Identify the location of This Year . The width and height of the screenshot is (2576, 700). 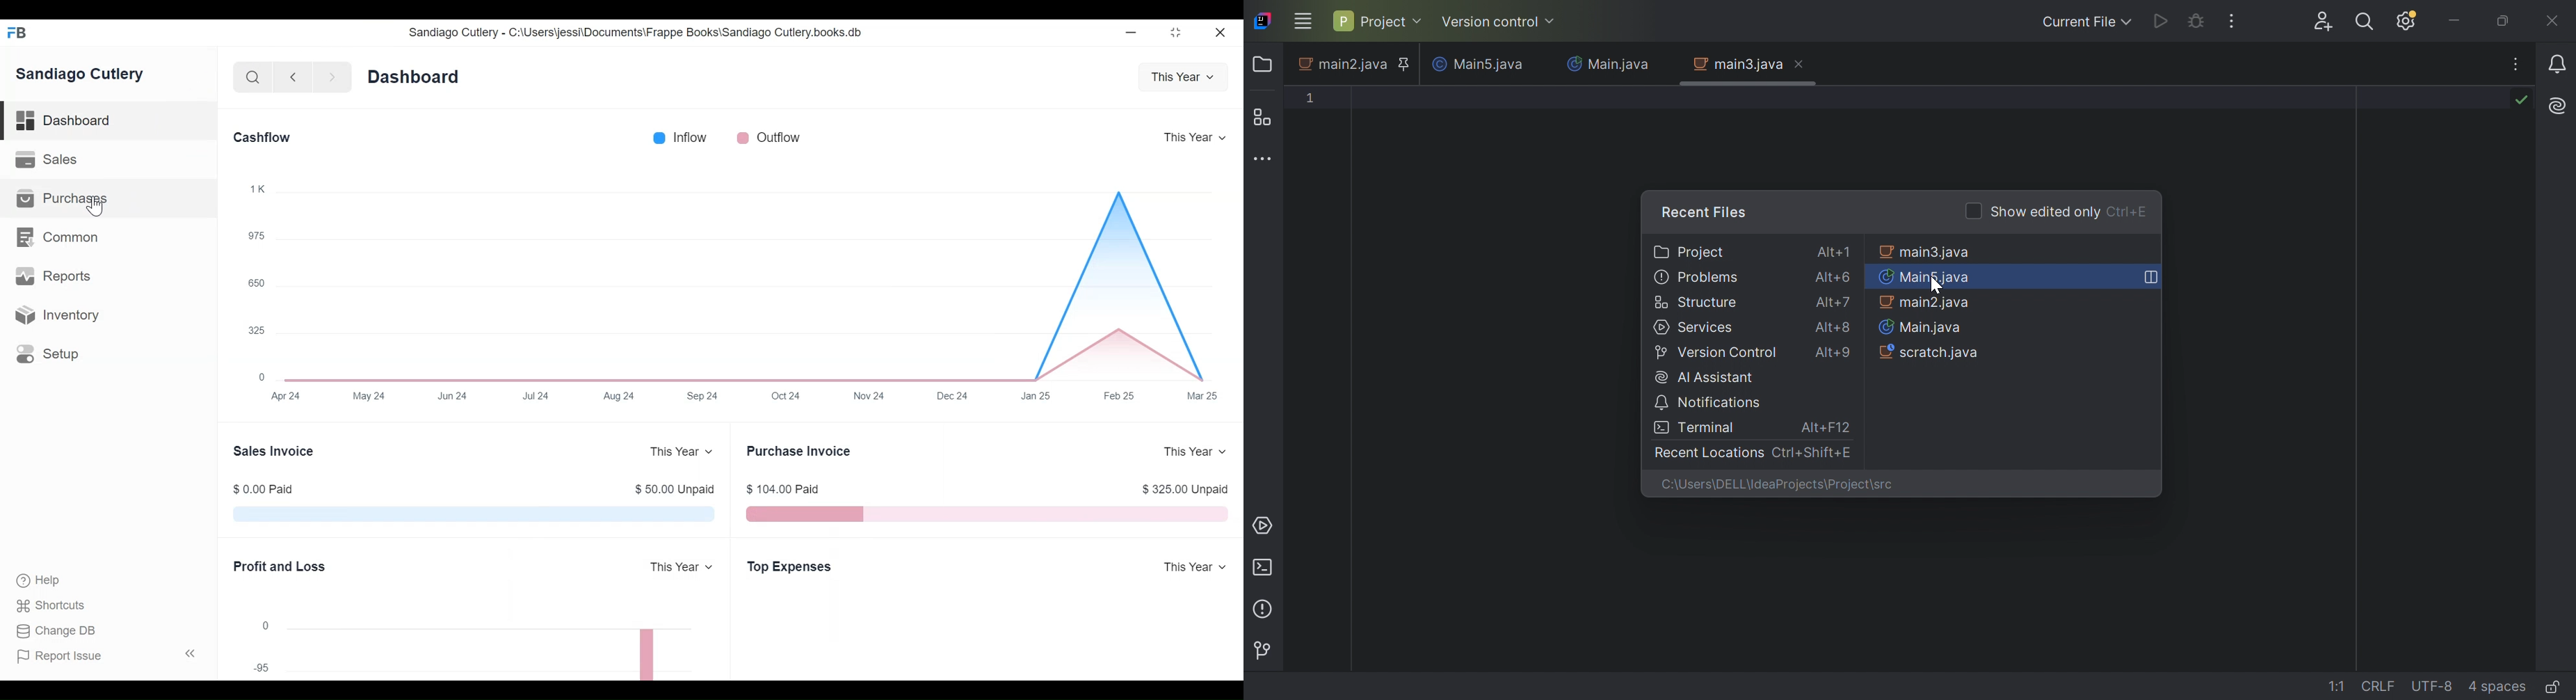
(1190, 137).